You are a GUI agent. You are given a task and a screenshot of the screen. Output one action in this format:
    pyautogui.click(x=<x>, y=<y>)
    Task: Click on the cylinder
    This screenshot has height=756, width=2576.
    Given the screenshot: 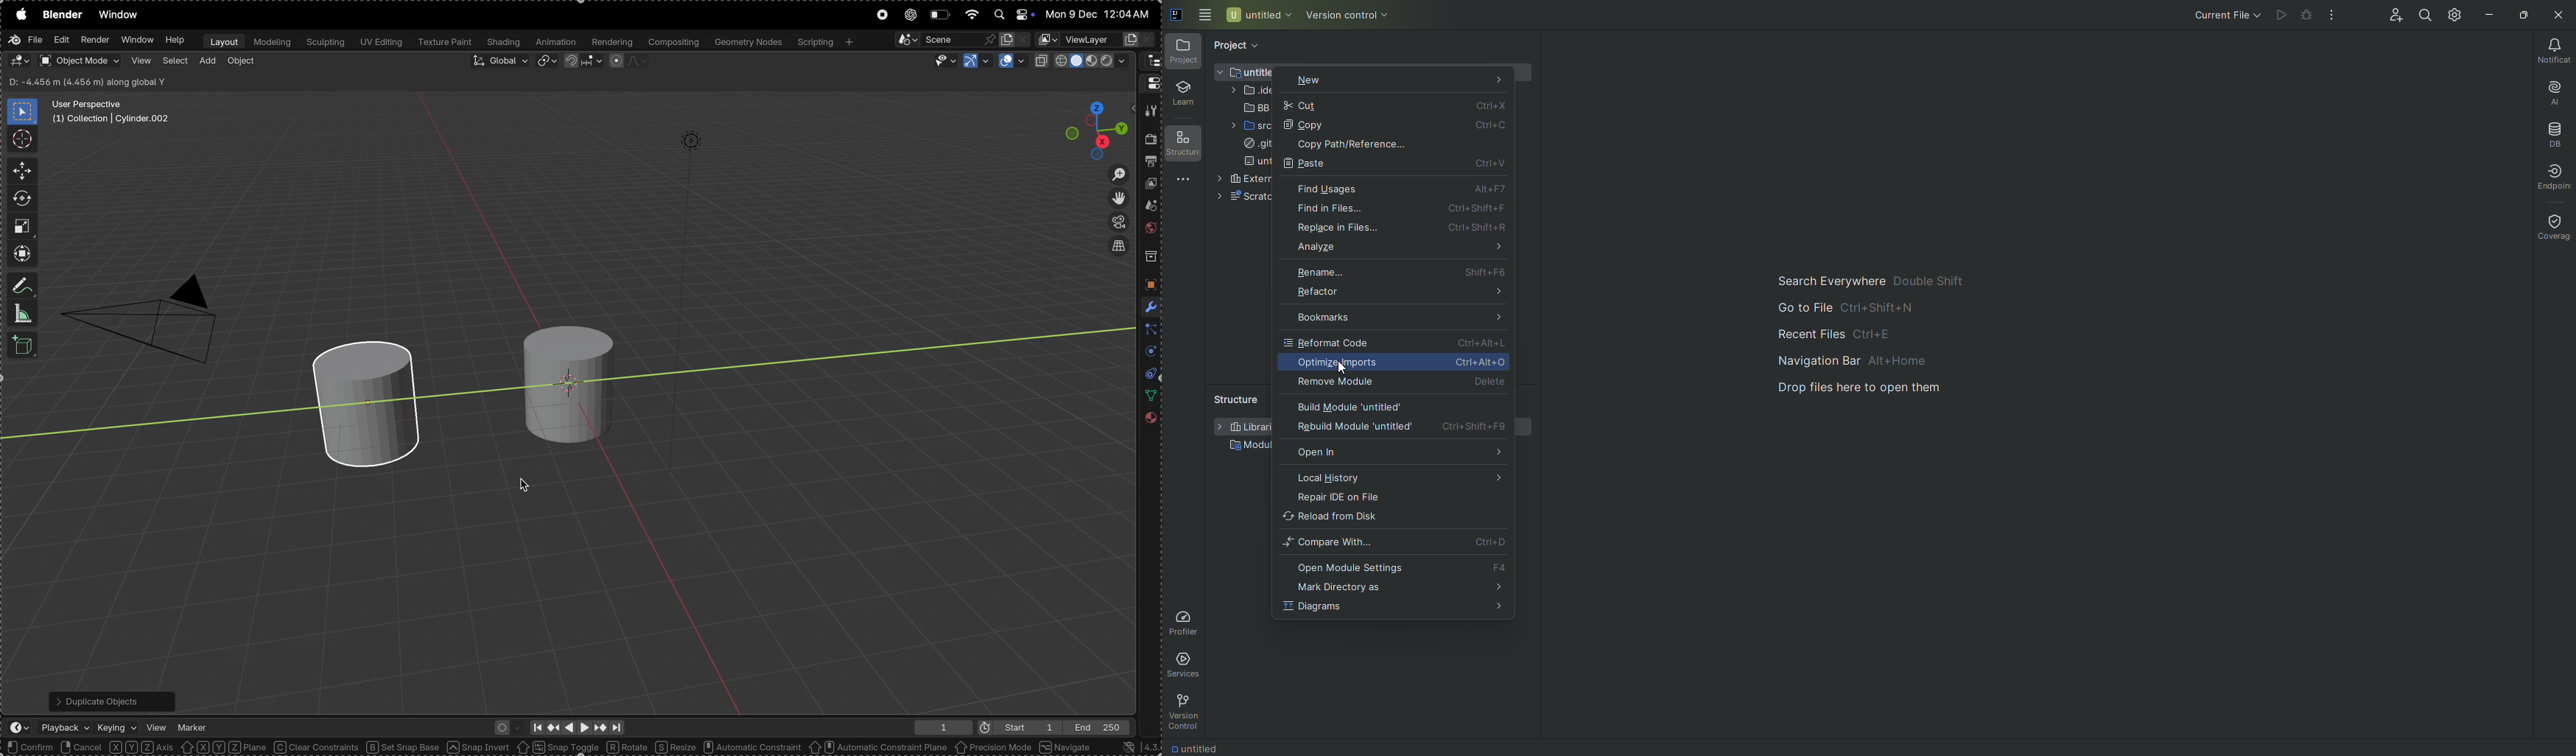 What is the action you would take?
    pyautogui.click(x=562, y=378)
    